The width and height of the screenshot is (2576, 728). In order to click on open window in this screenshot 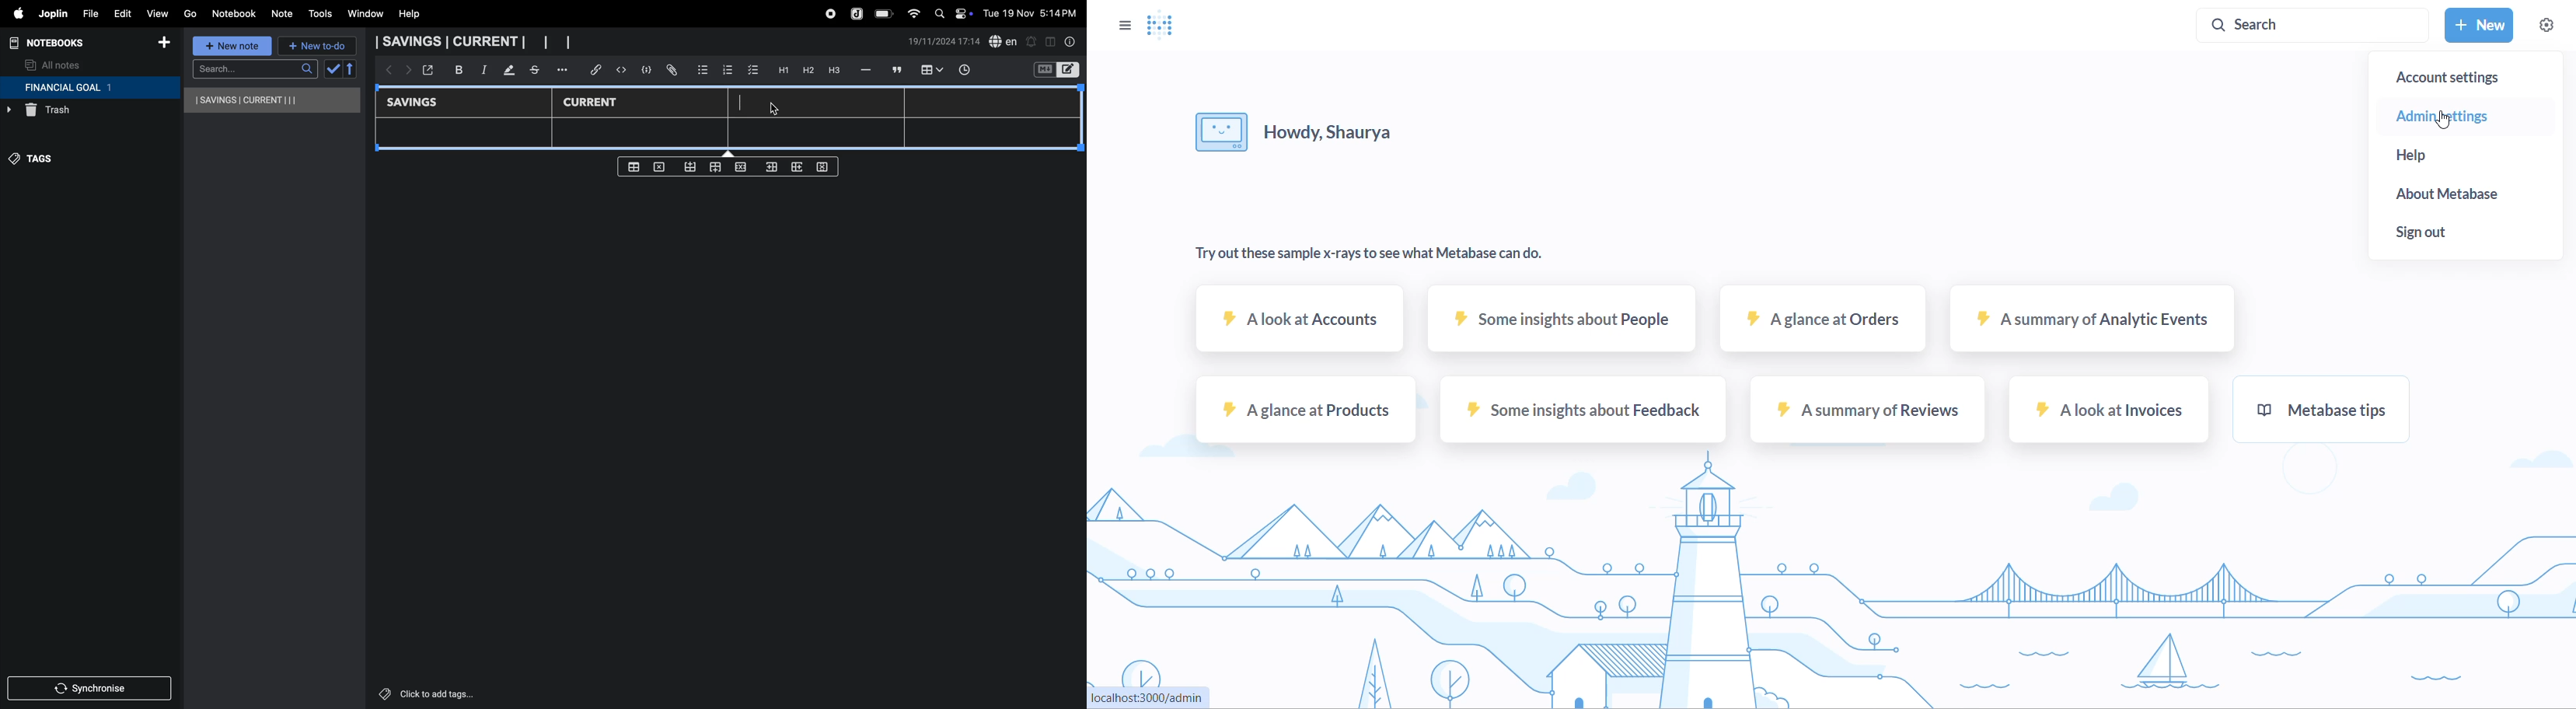, I will do `click(427, 70)`.